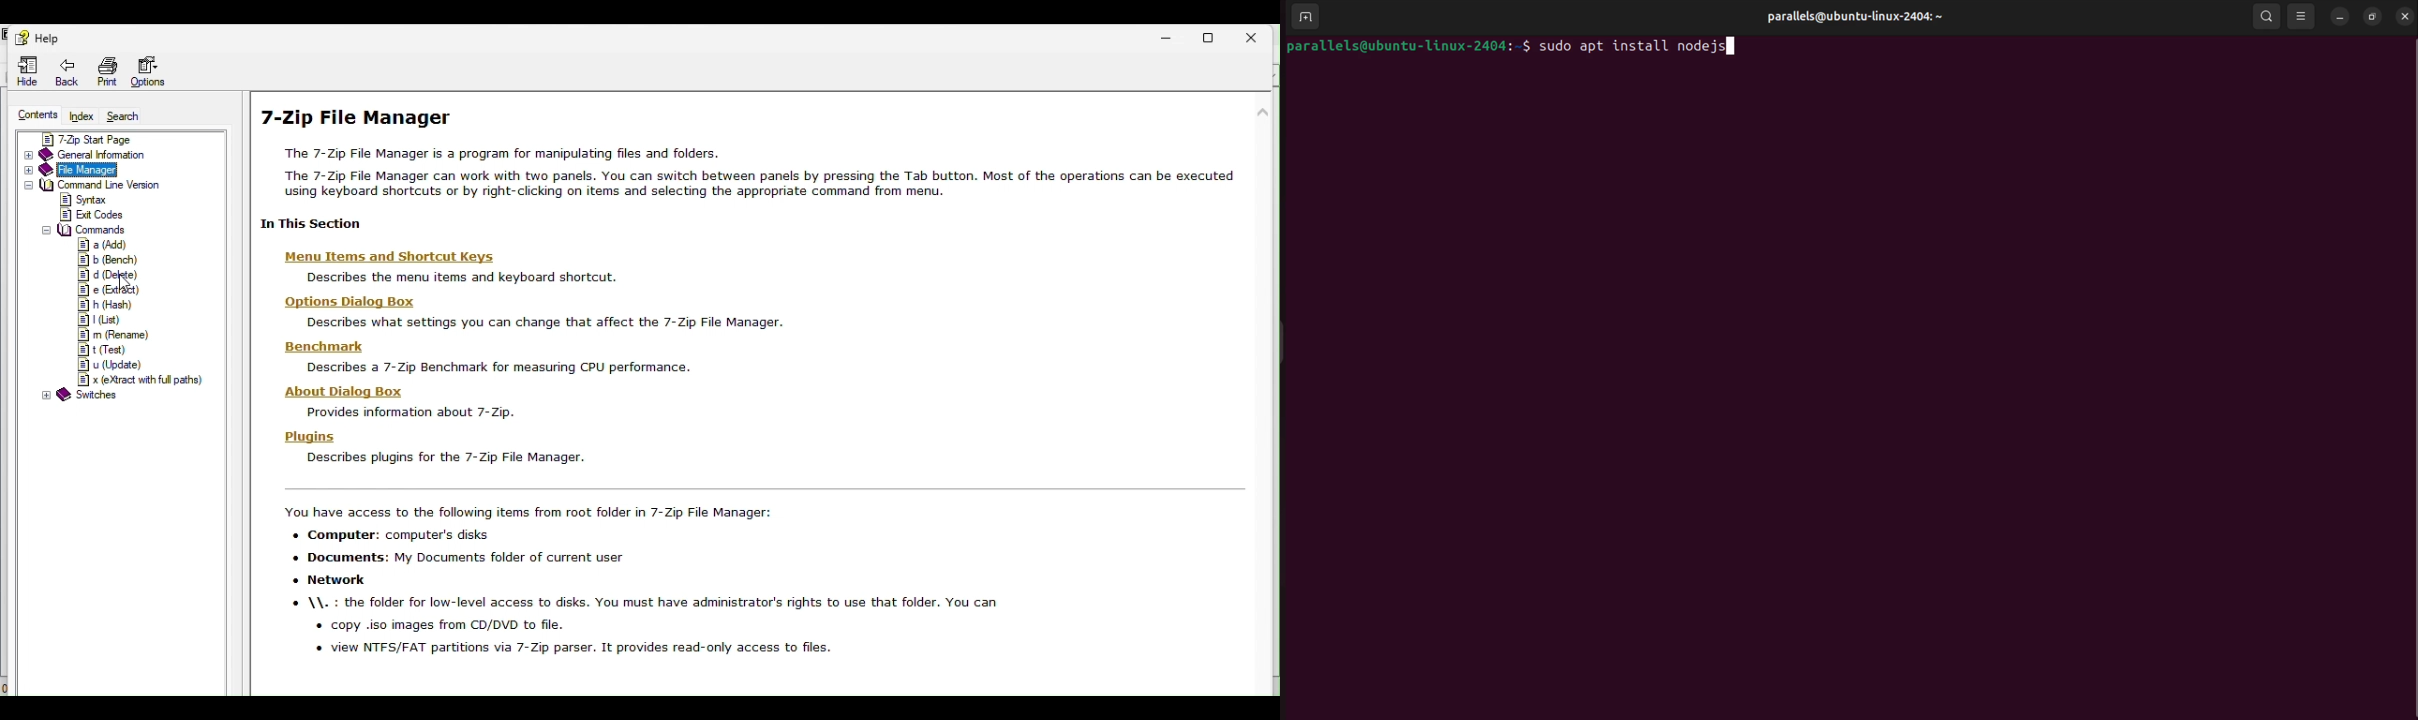  Describe the element at coordinates (118, 335) in the screenshot. I see `m` at that location.